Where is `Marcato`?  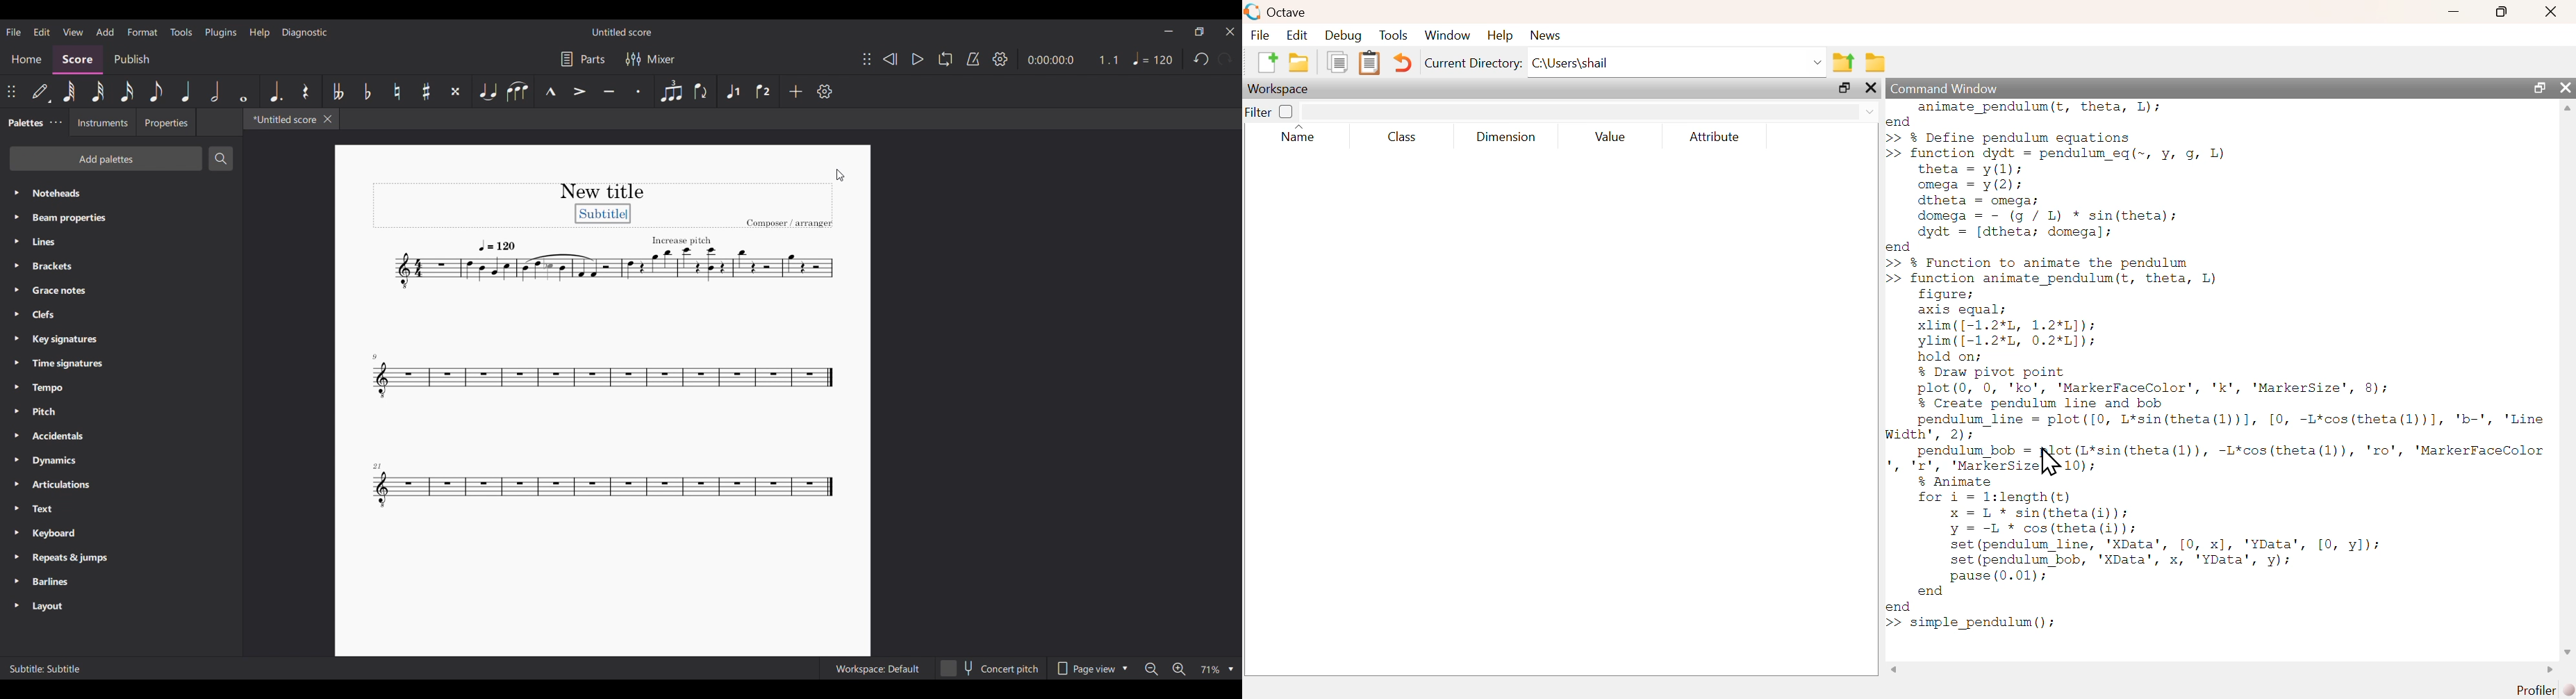 Marcato is located at coordinates (551, 92).